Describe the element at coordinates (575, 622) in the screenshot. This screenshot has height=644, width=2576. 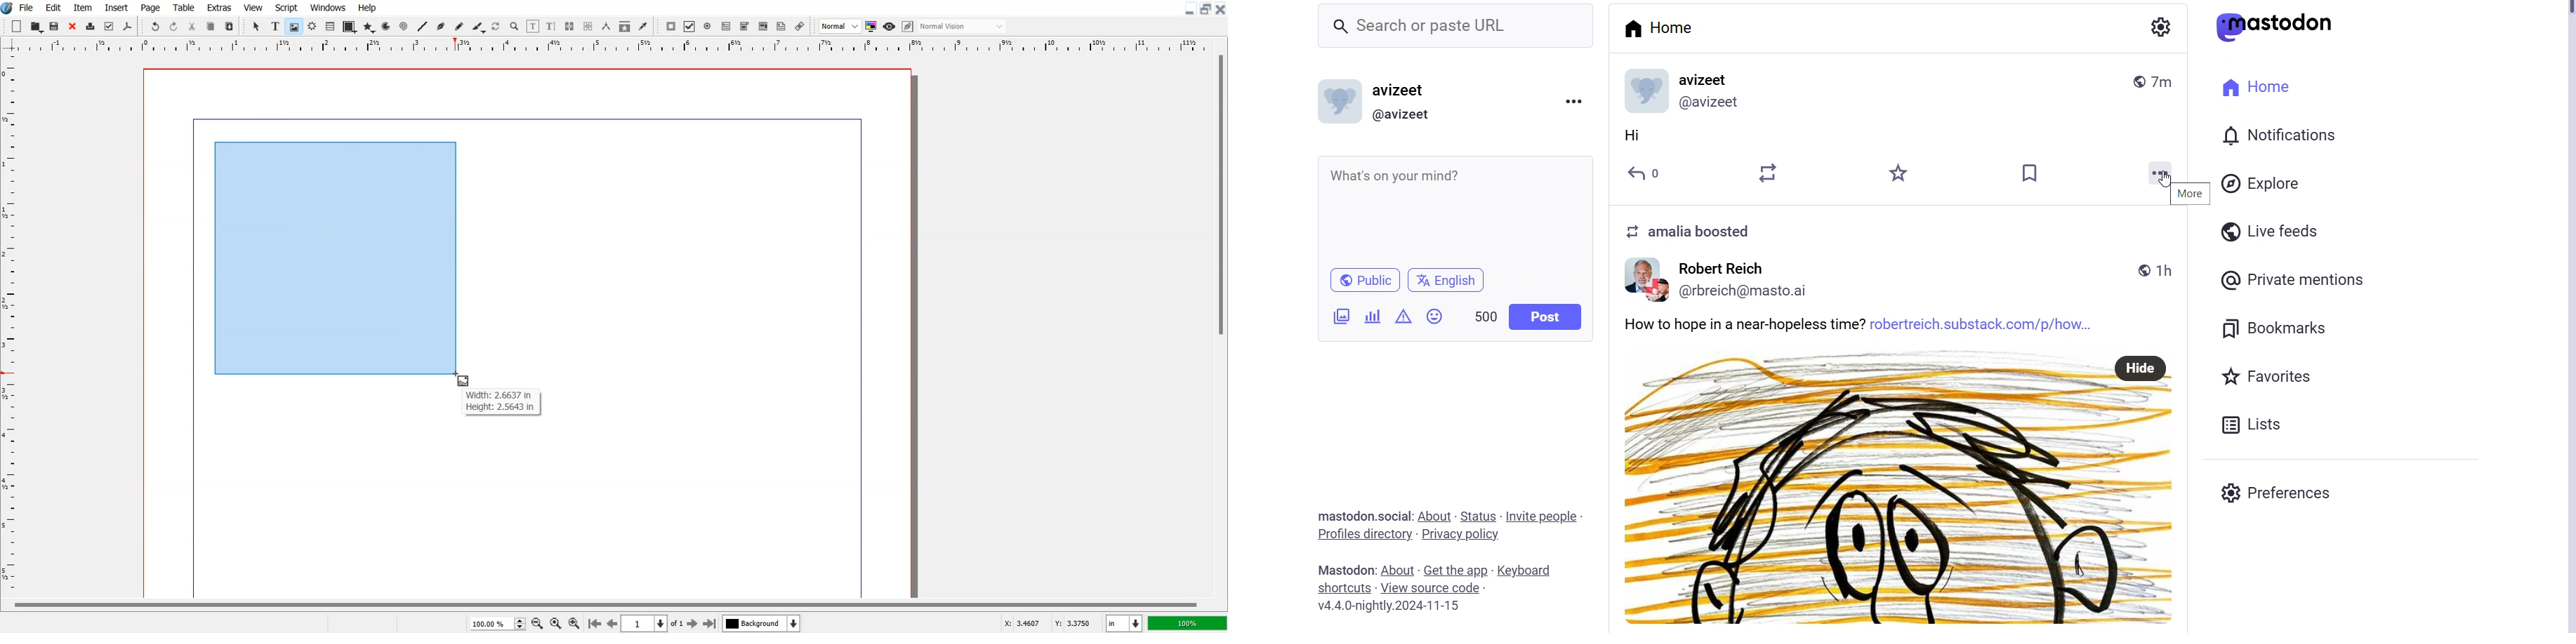
I see `Zoom In` at that location.